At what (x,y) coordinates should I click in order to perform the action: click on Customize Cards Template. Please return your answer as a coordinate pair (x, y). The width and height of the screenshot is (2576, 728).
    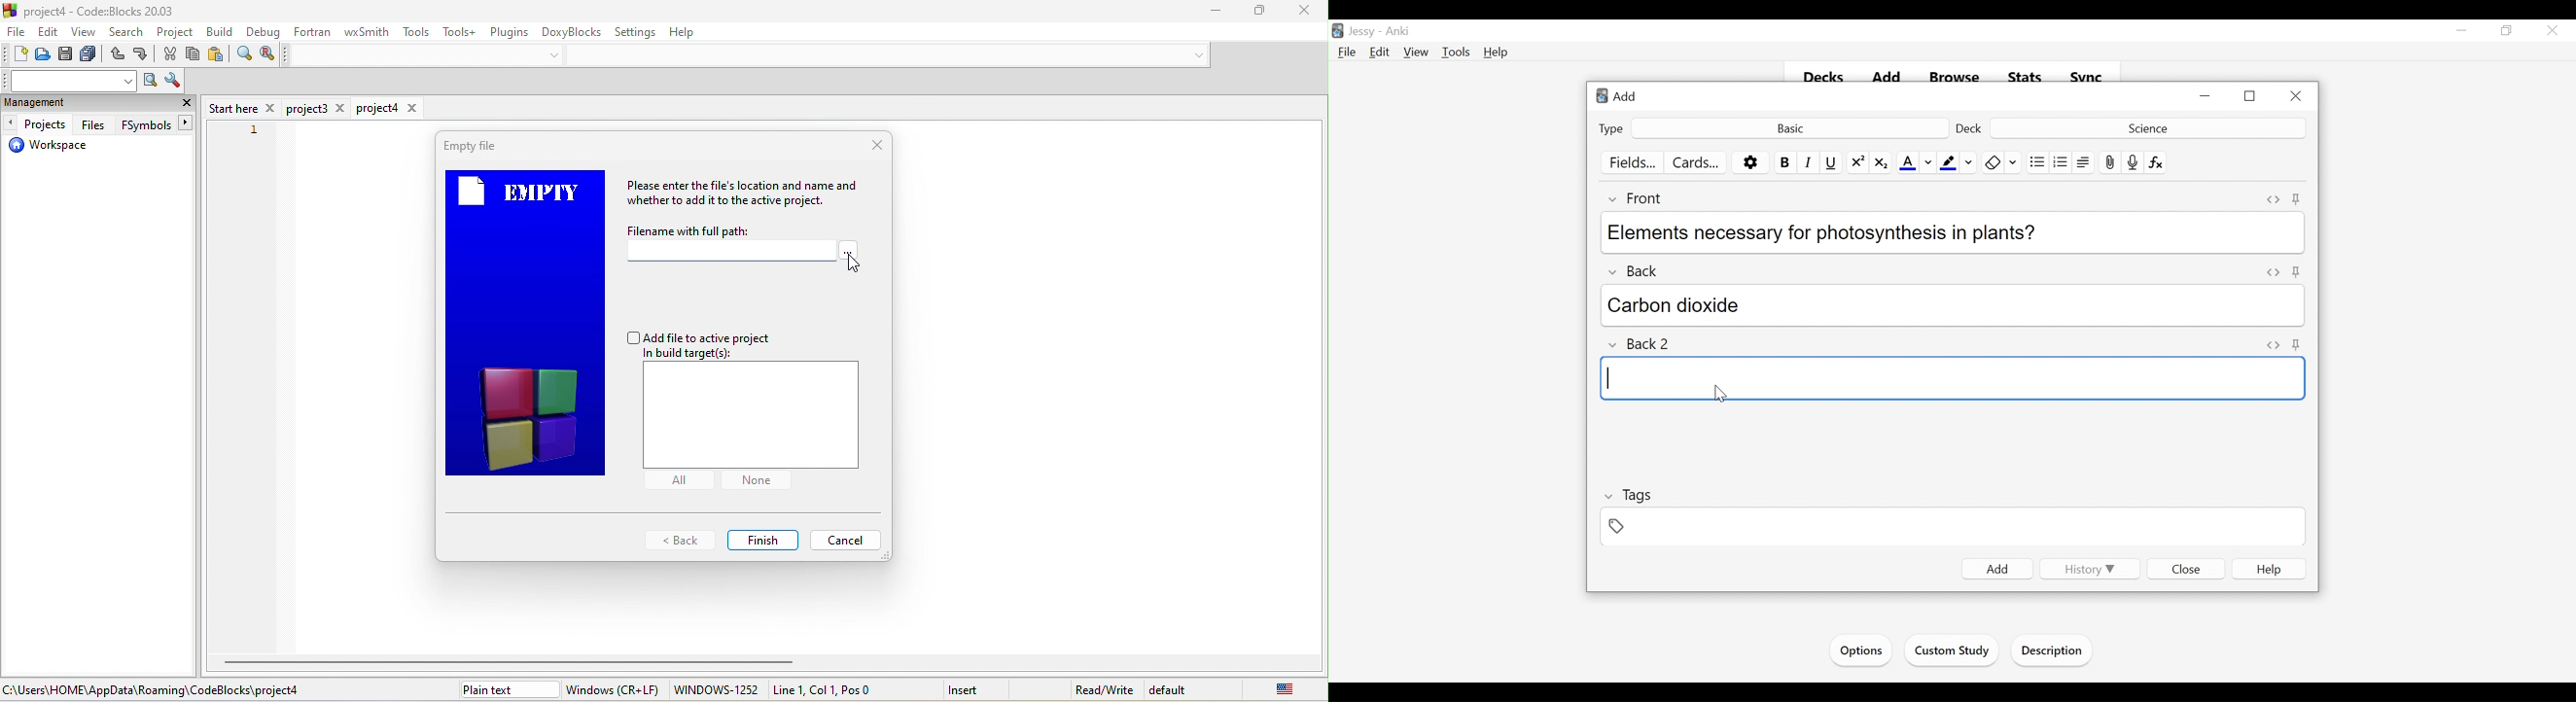
    Looking at the image, I should click on (1696, 162).